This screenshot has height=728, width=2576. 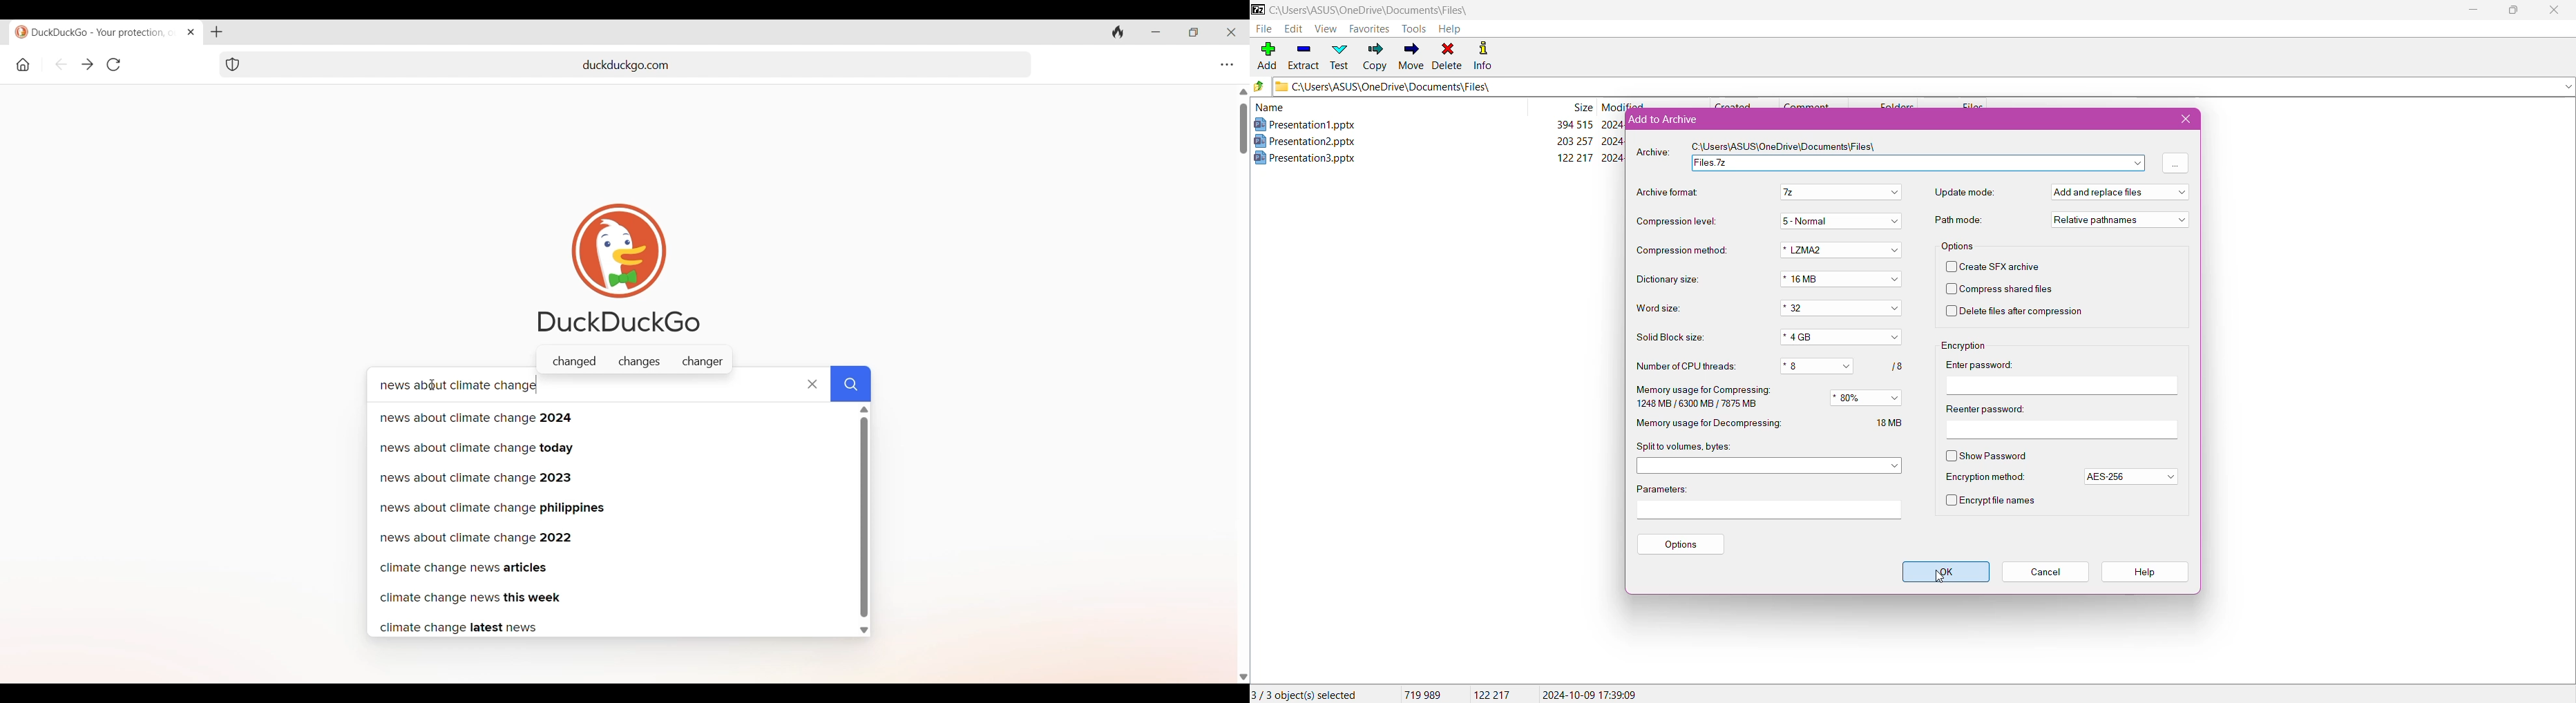 I want to click on File, so click(x=1266, y=29).